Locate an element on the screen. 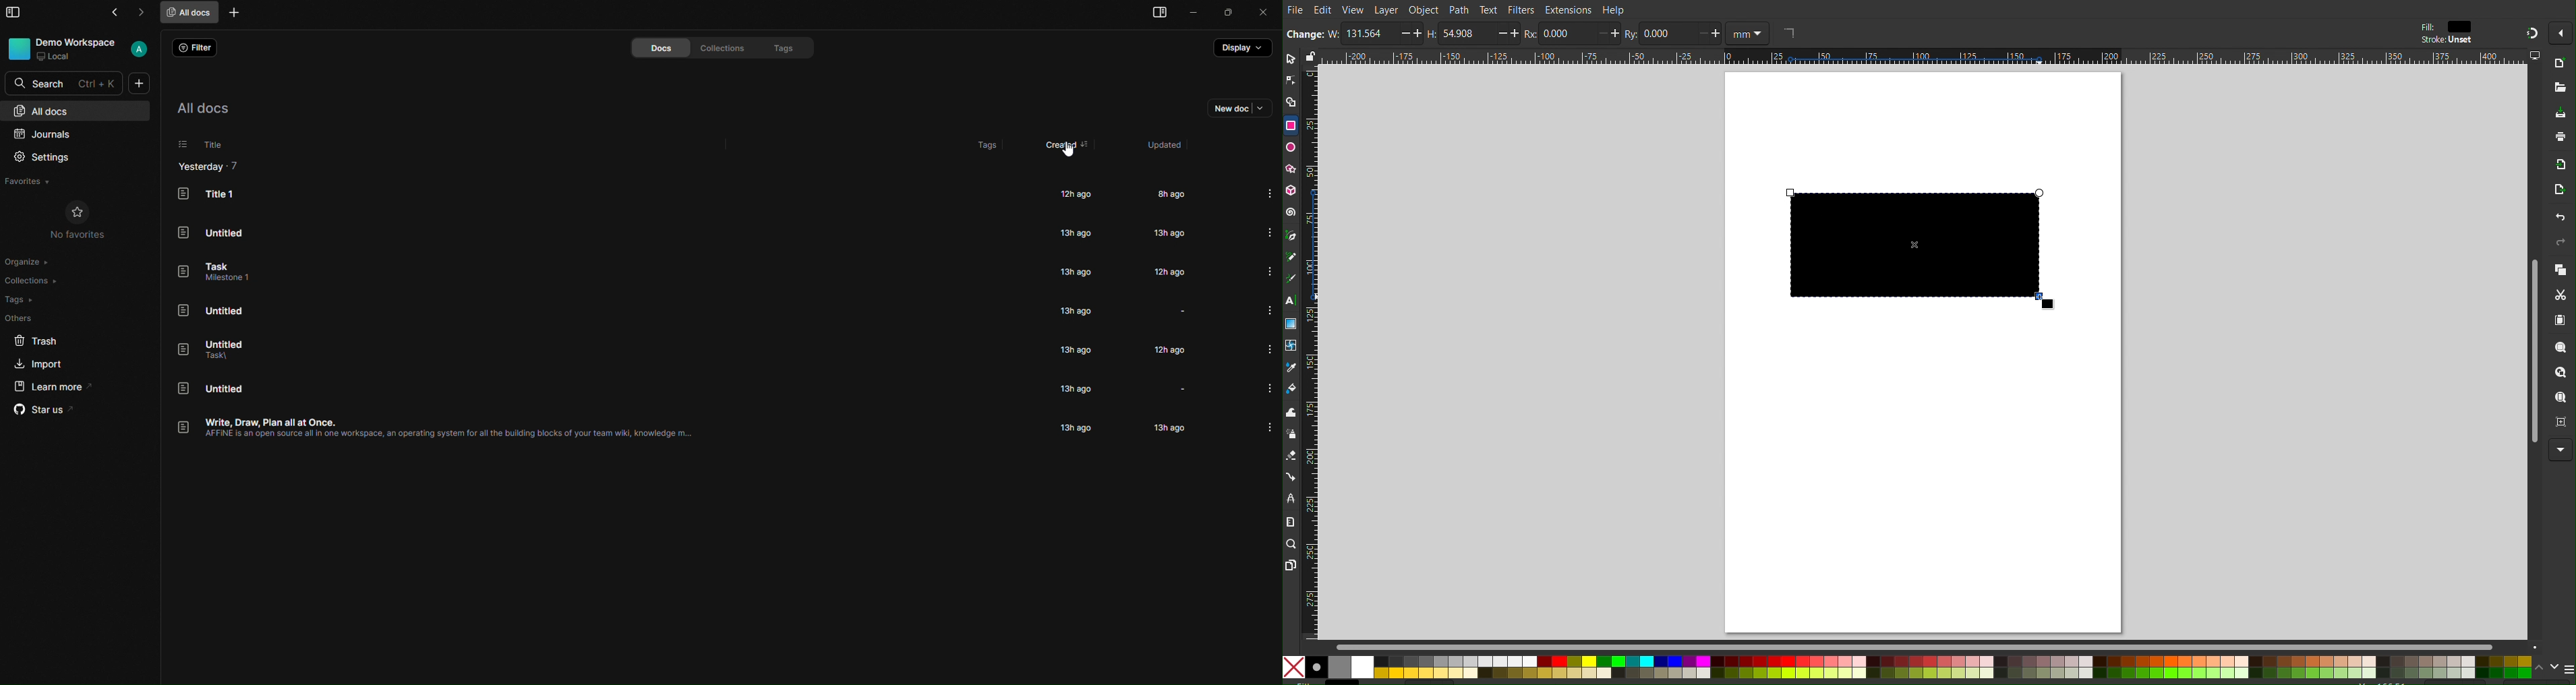 This screenshot has width=2576, height=700.  more info is located at coordinates (1273, 193).